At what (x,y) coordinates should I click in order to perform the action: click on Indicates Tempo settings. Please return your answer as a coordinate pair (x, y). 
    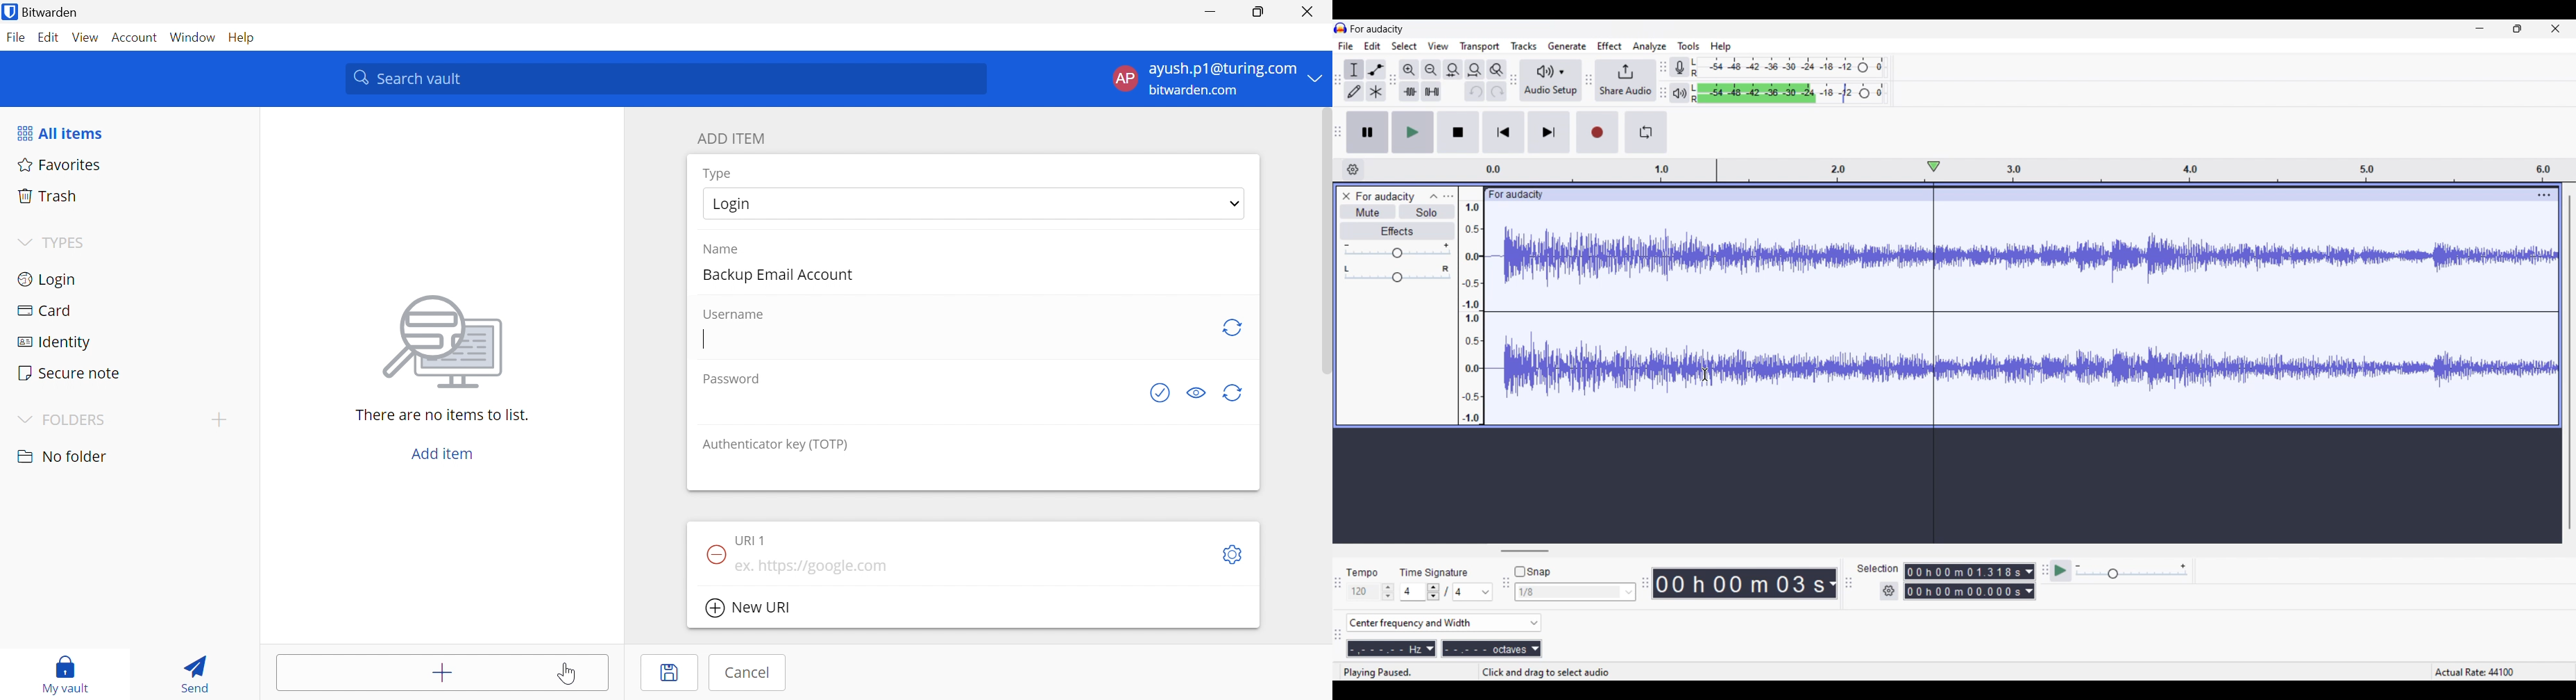
    Looking at the image, I should click on (1362, 573).